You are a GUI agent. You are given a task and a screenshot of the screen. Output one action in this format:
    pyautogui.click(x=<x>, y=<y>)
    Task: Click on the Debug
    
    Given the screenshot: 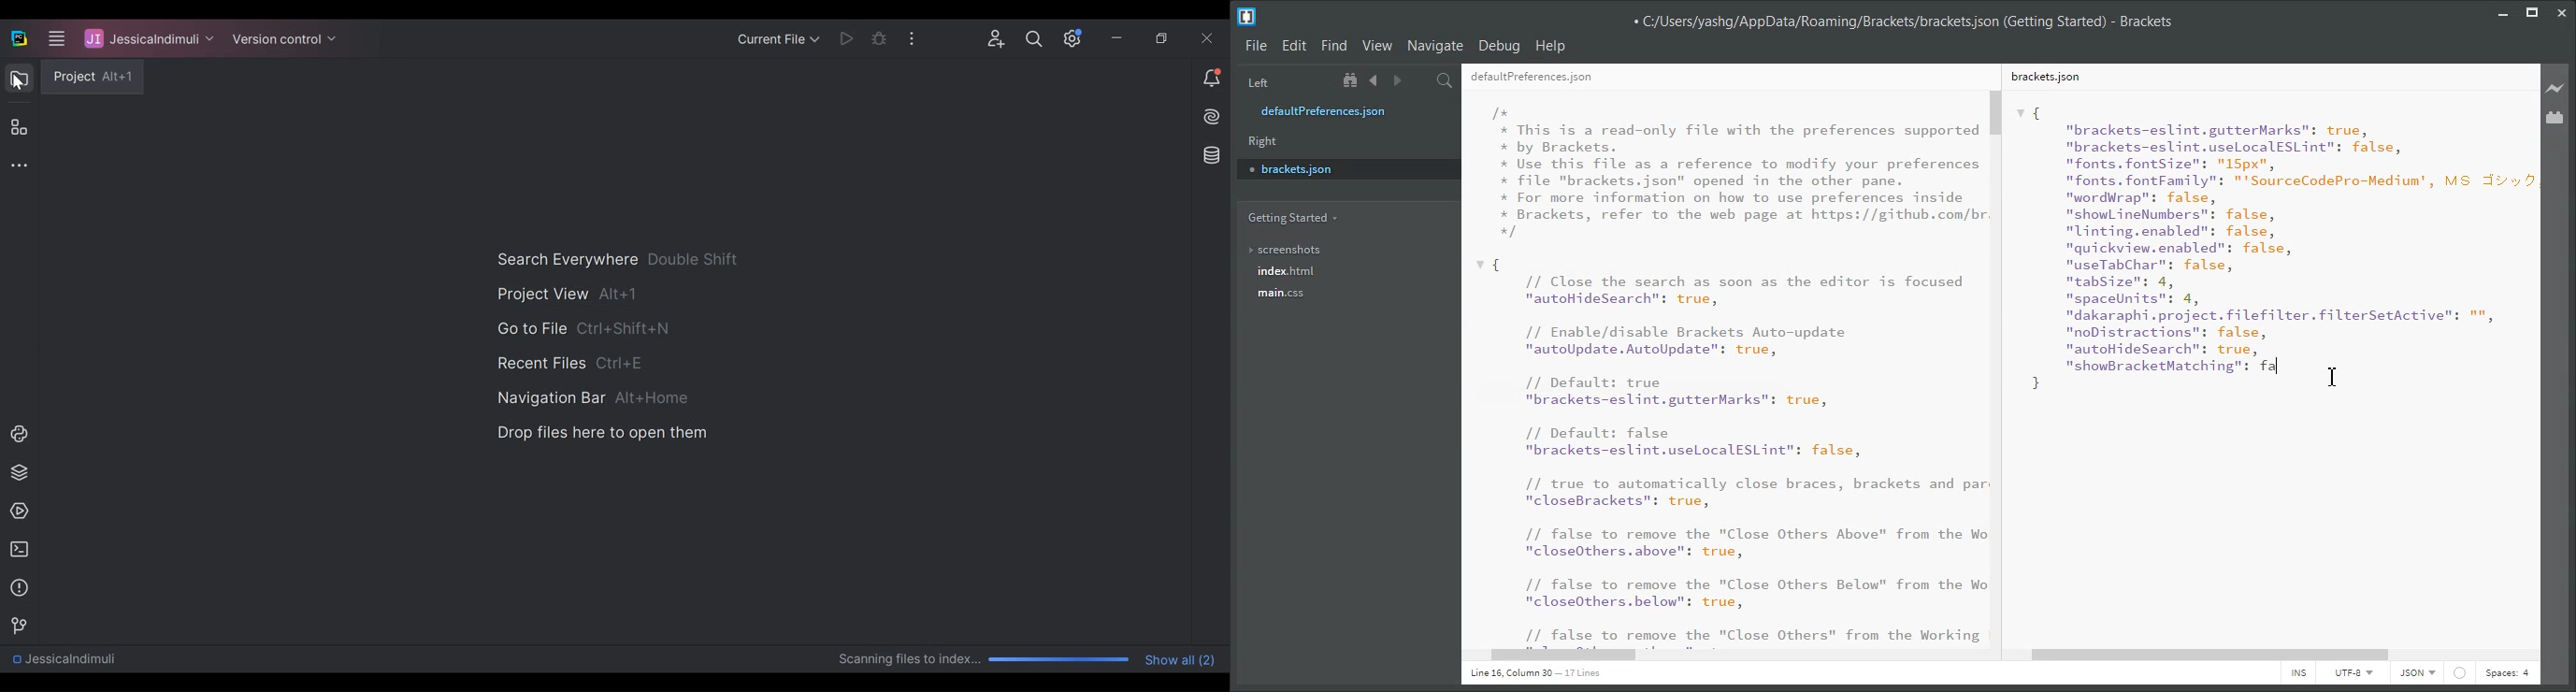 What is the action you would take?
    pyautogui.click(x=1500, y=47)
    